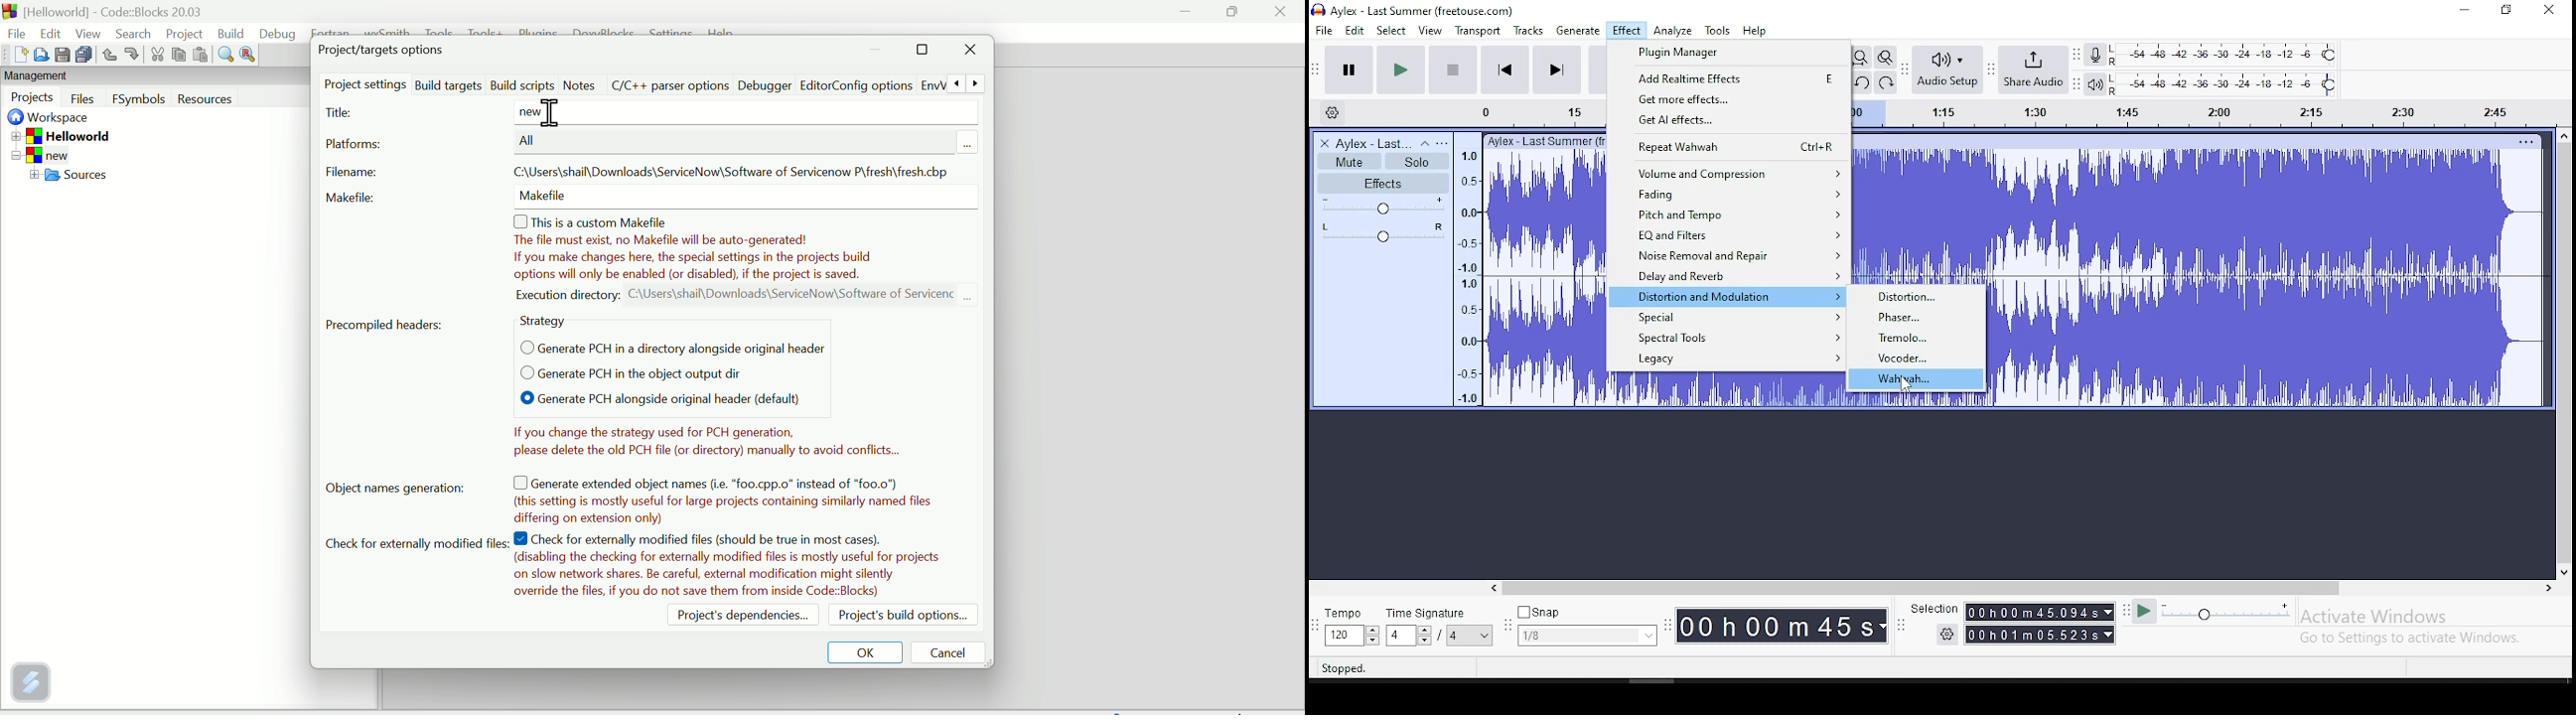 This screenshot has width=2576, height=728. I want to click on edit, so click(1355, 31).